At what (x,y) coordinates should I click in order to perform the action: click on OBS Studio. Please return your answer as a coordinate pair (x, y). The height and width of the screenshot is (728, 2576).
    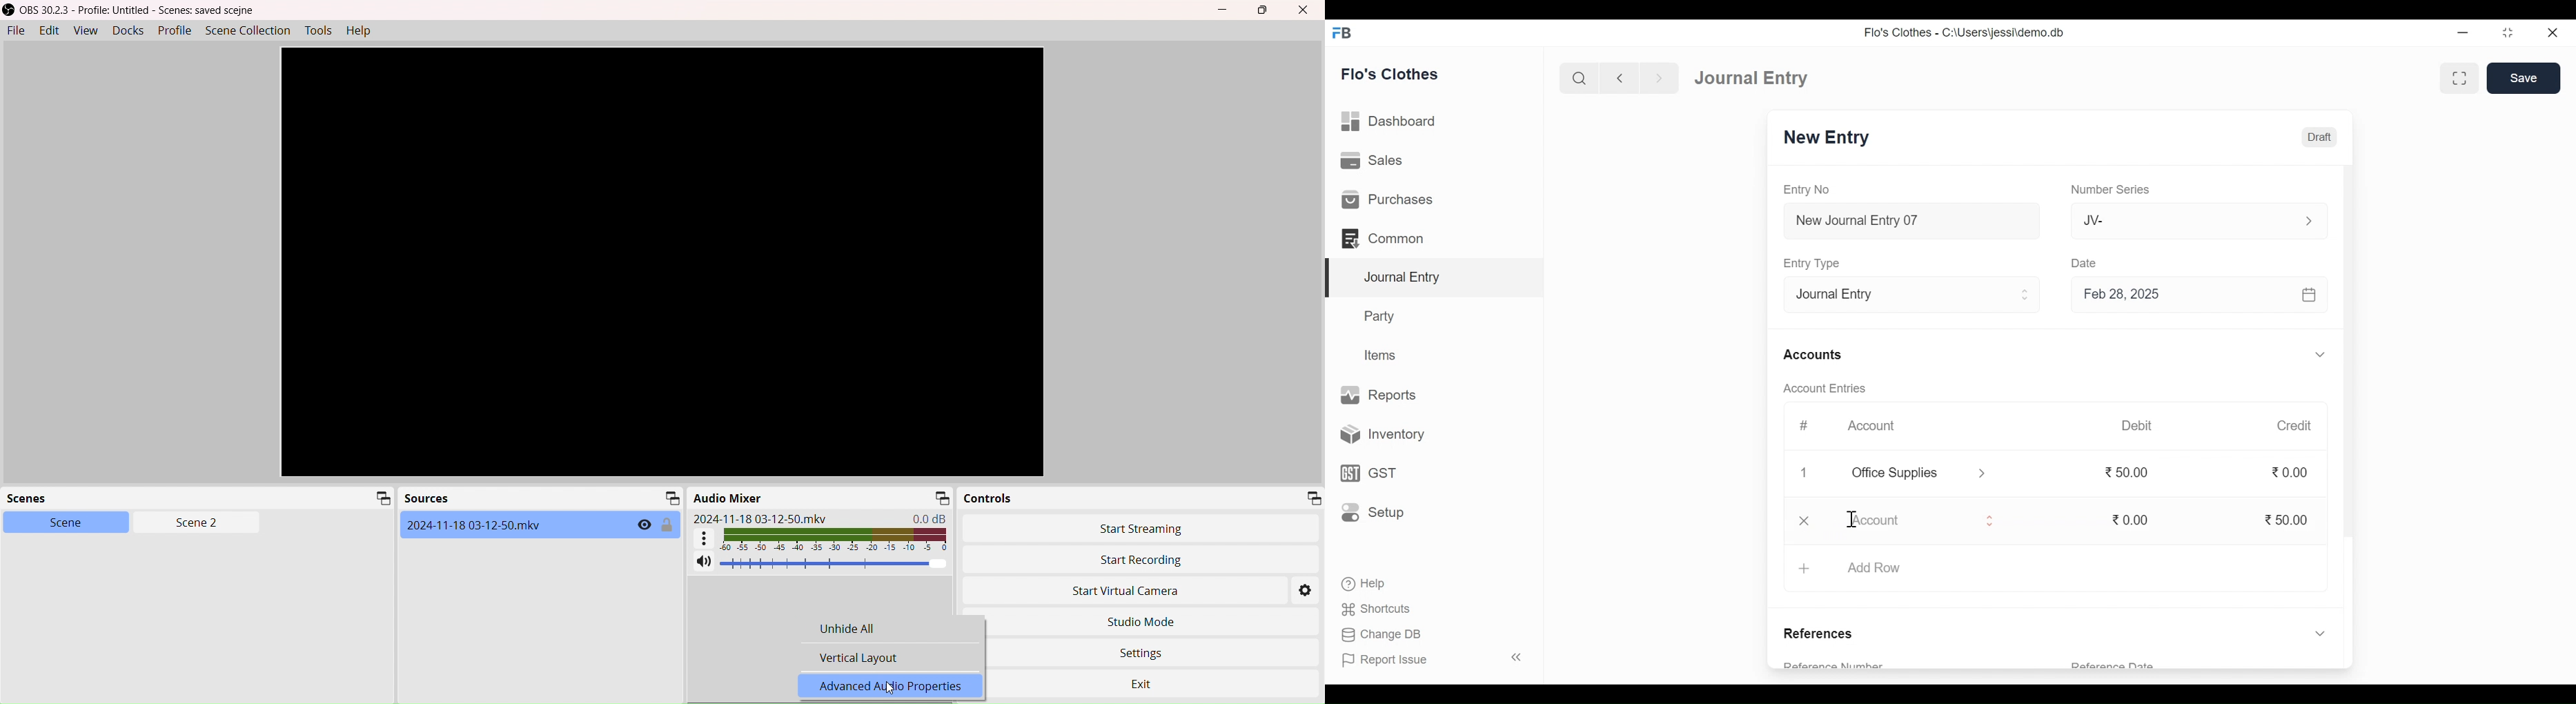
    Looking at the image, I should click on (135, 10).